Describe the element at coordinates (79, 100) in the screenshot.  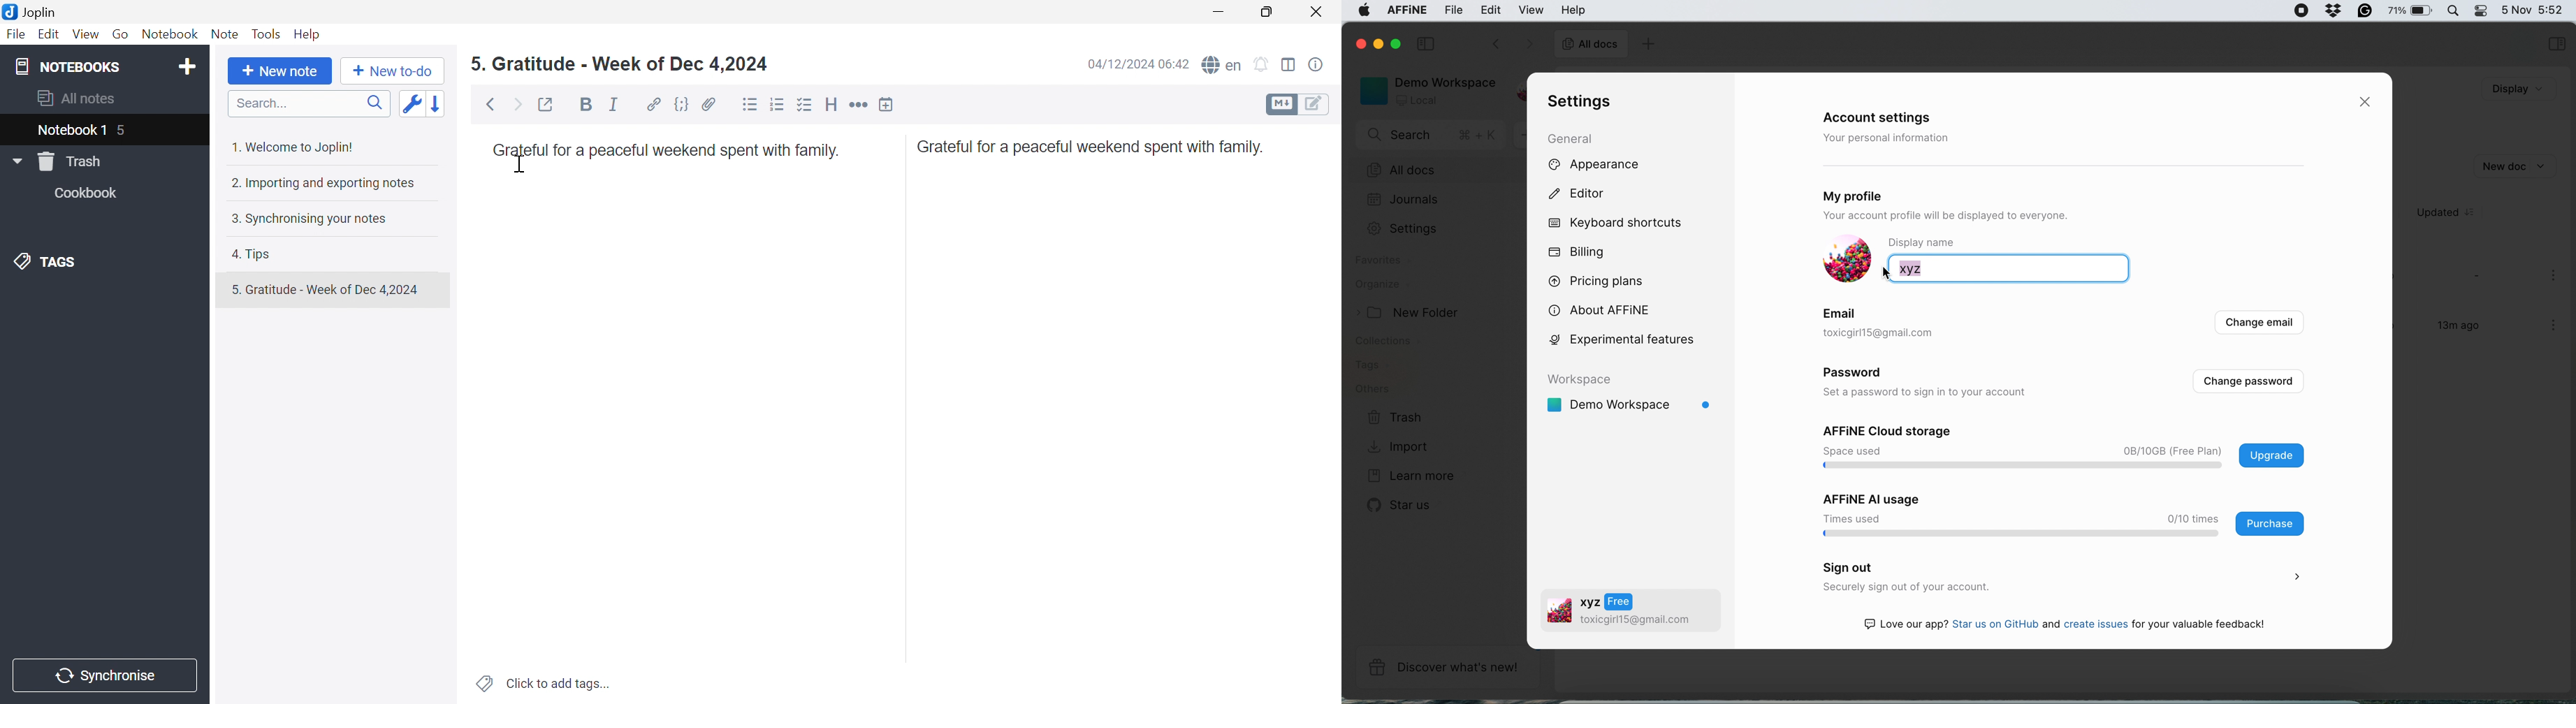
I see `All notes` at that location.